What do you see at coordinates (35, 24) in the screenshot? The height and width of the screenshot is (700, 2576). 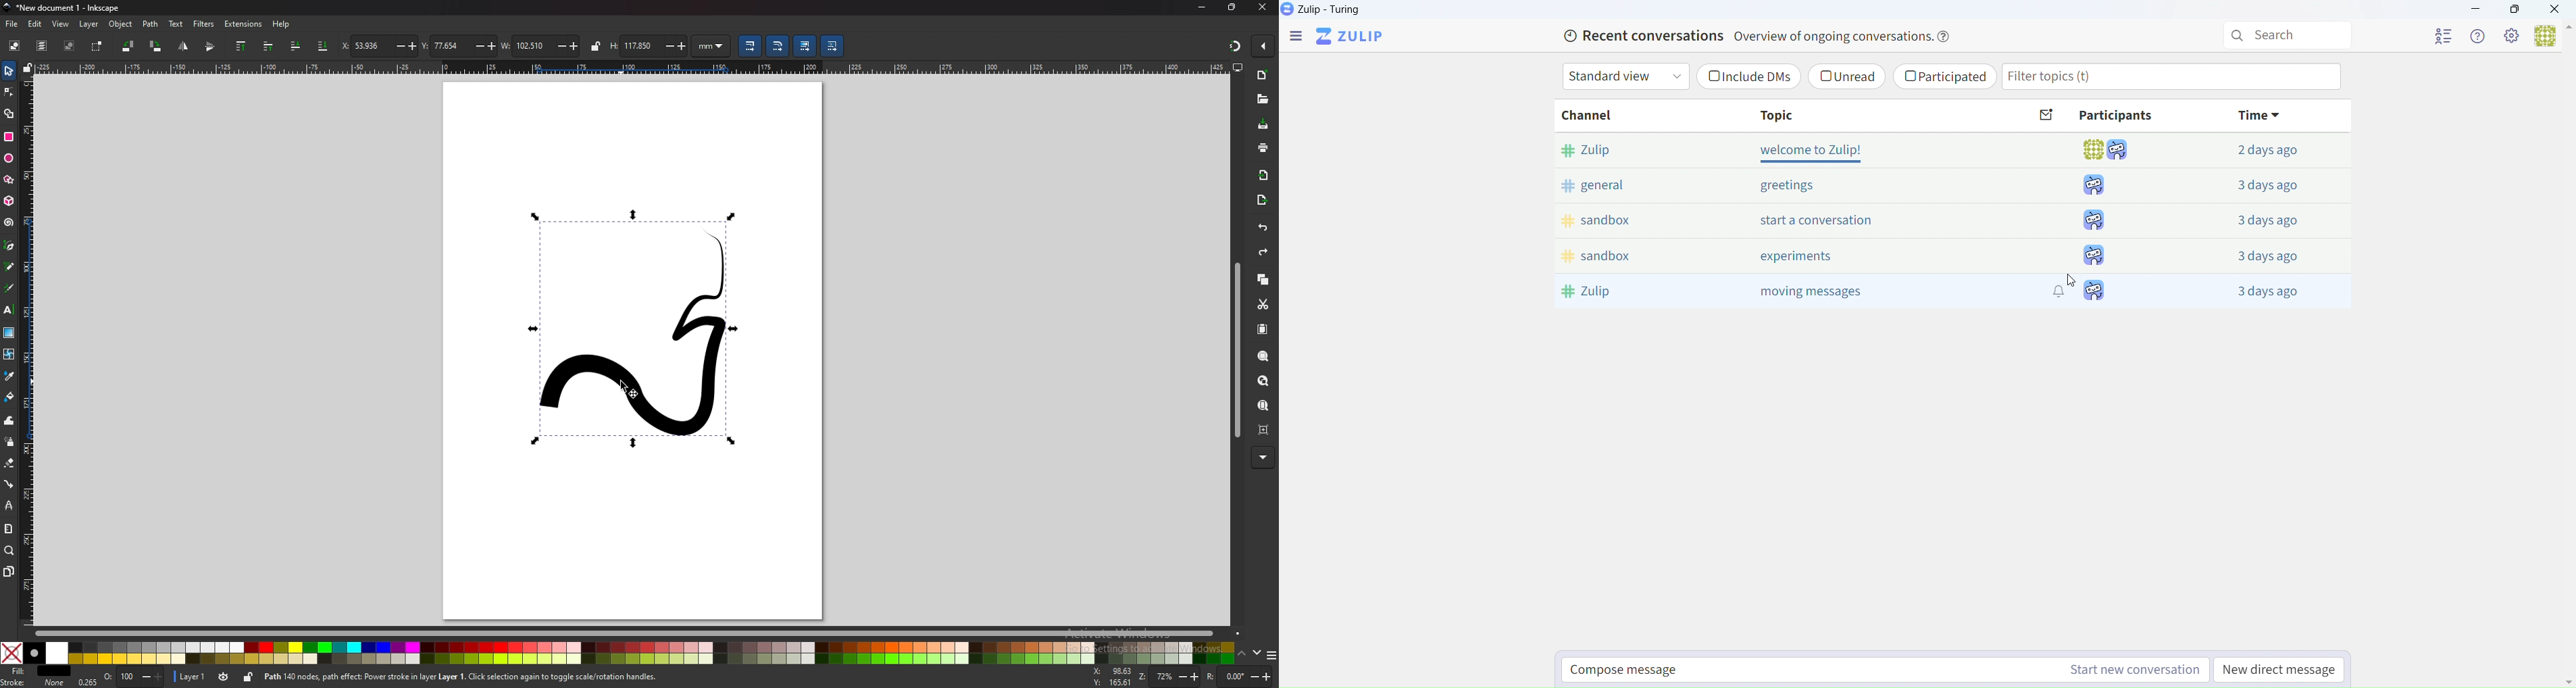 I see `edit` at bounding box center [35, 24].